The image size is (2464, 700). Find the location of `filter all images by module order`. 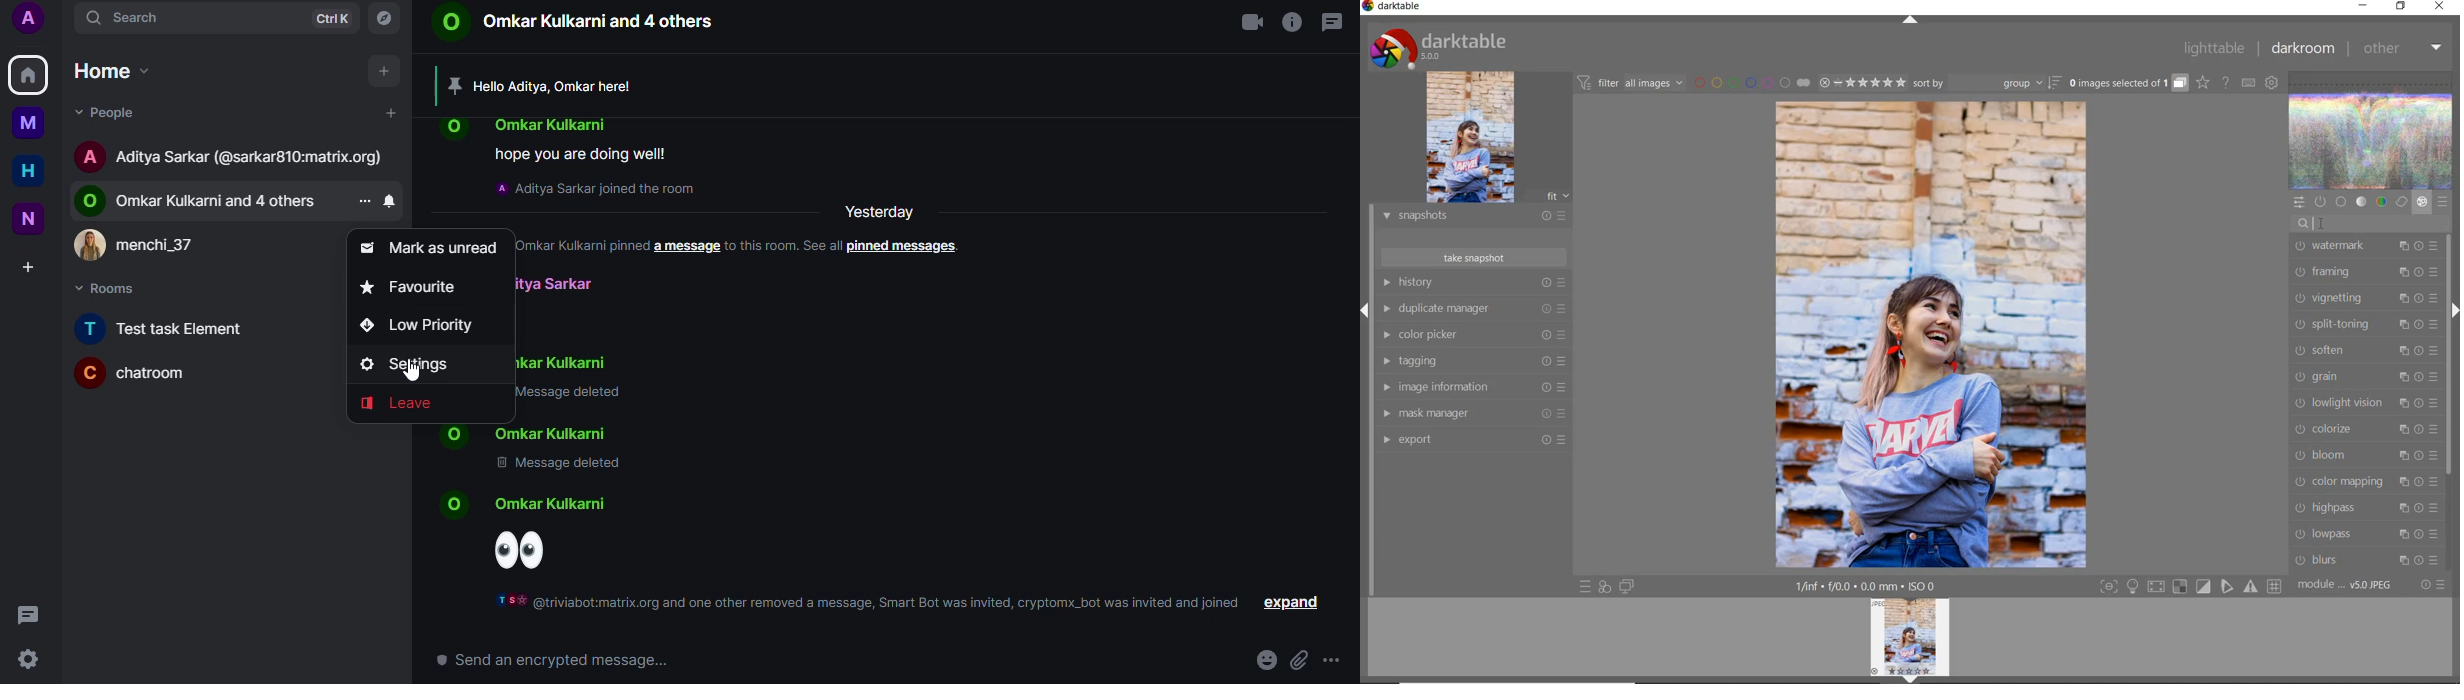

filter all images by module order is located at coordinates (1631, 84).